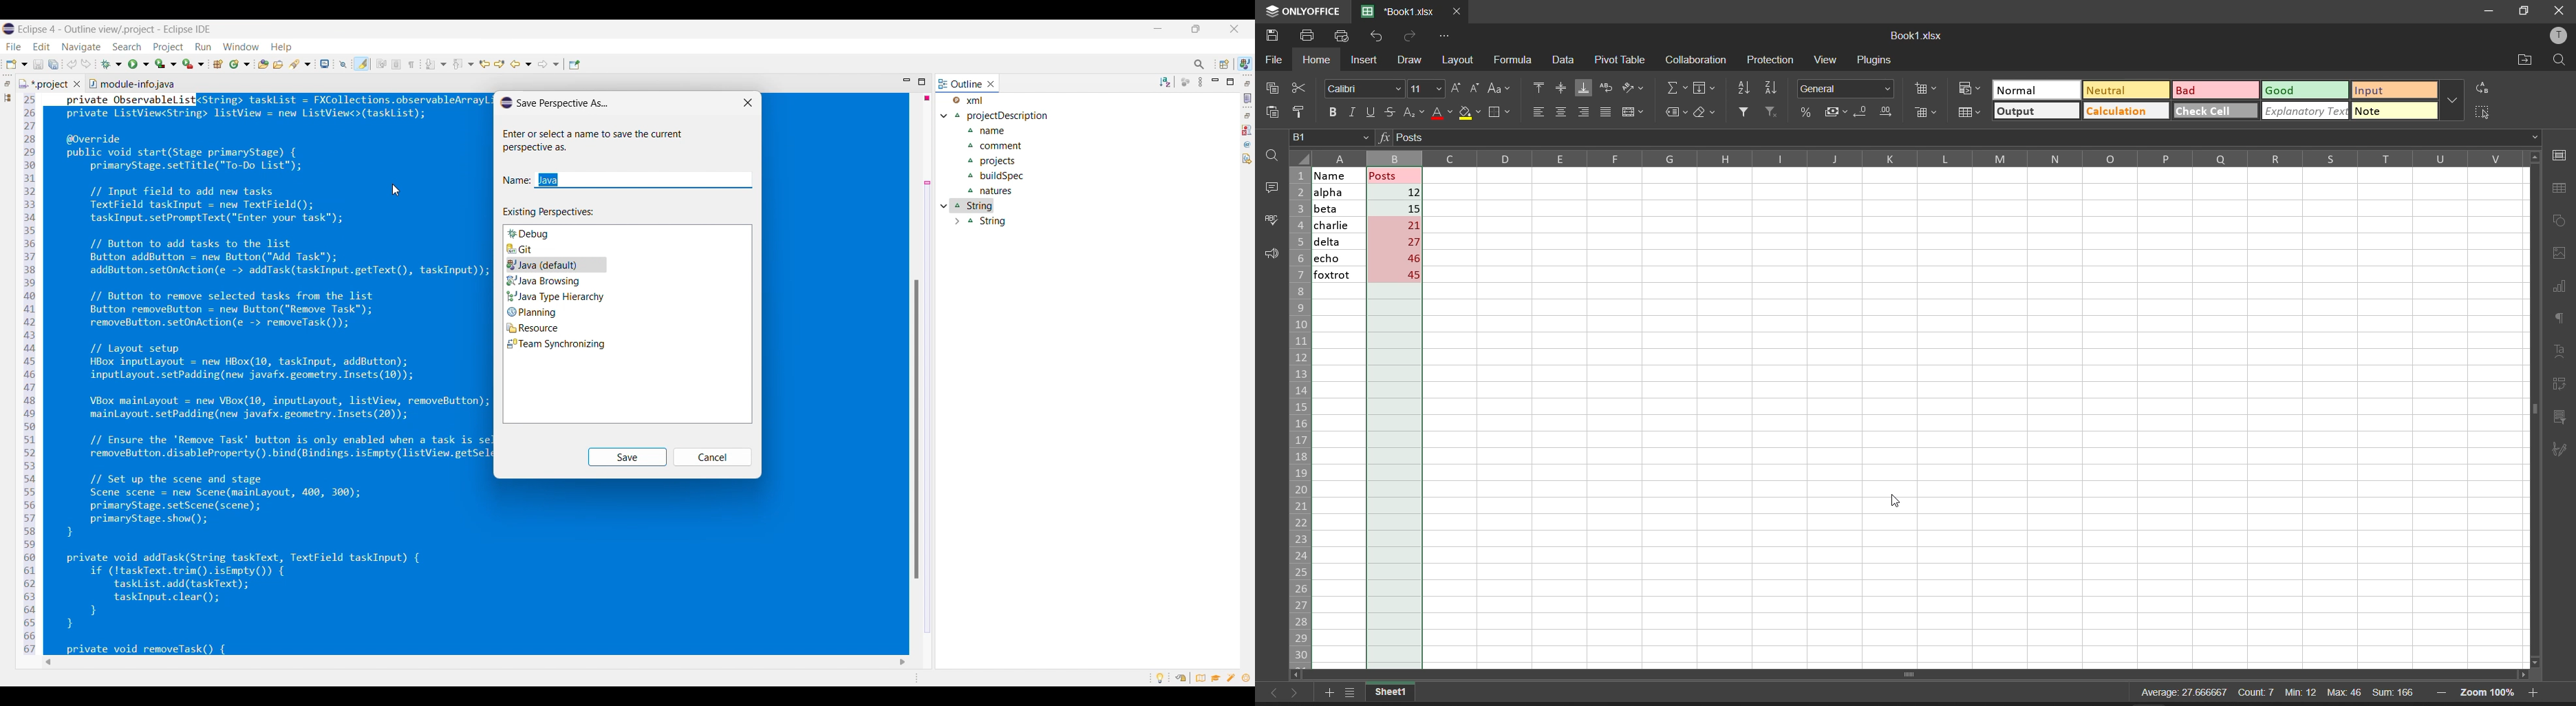 This screenshot has width=2576, height=728. What do you see at coordinates (1973, 114) in the screenshot?
I see `format as table` at bounding box center [1973, 114].